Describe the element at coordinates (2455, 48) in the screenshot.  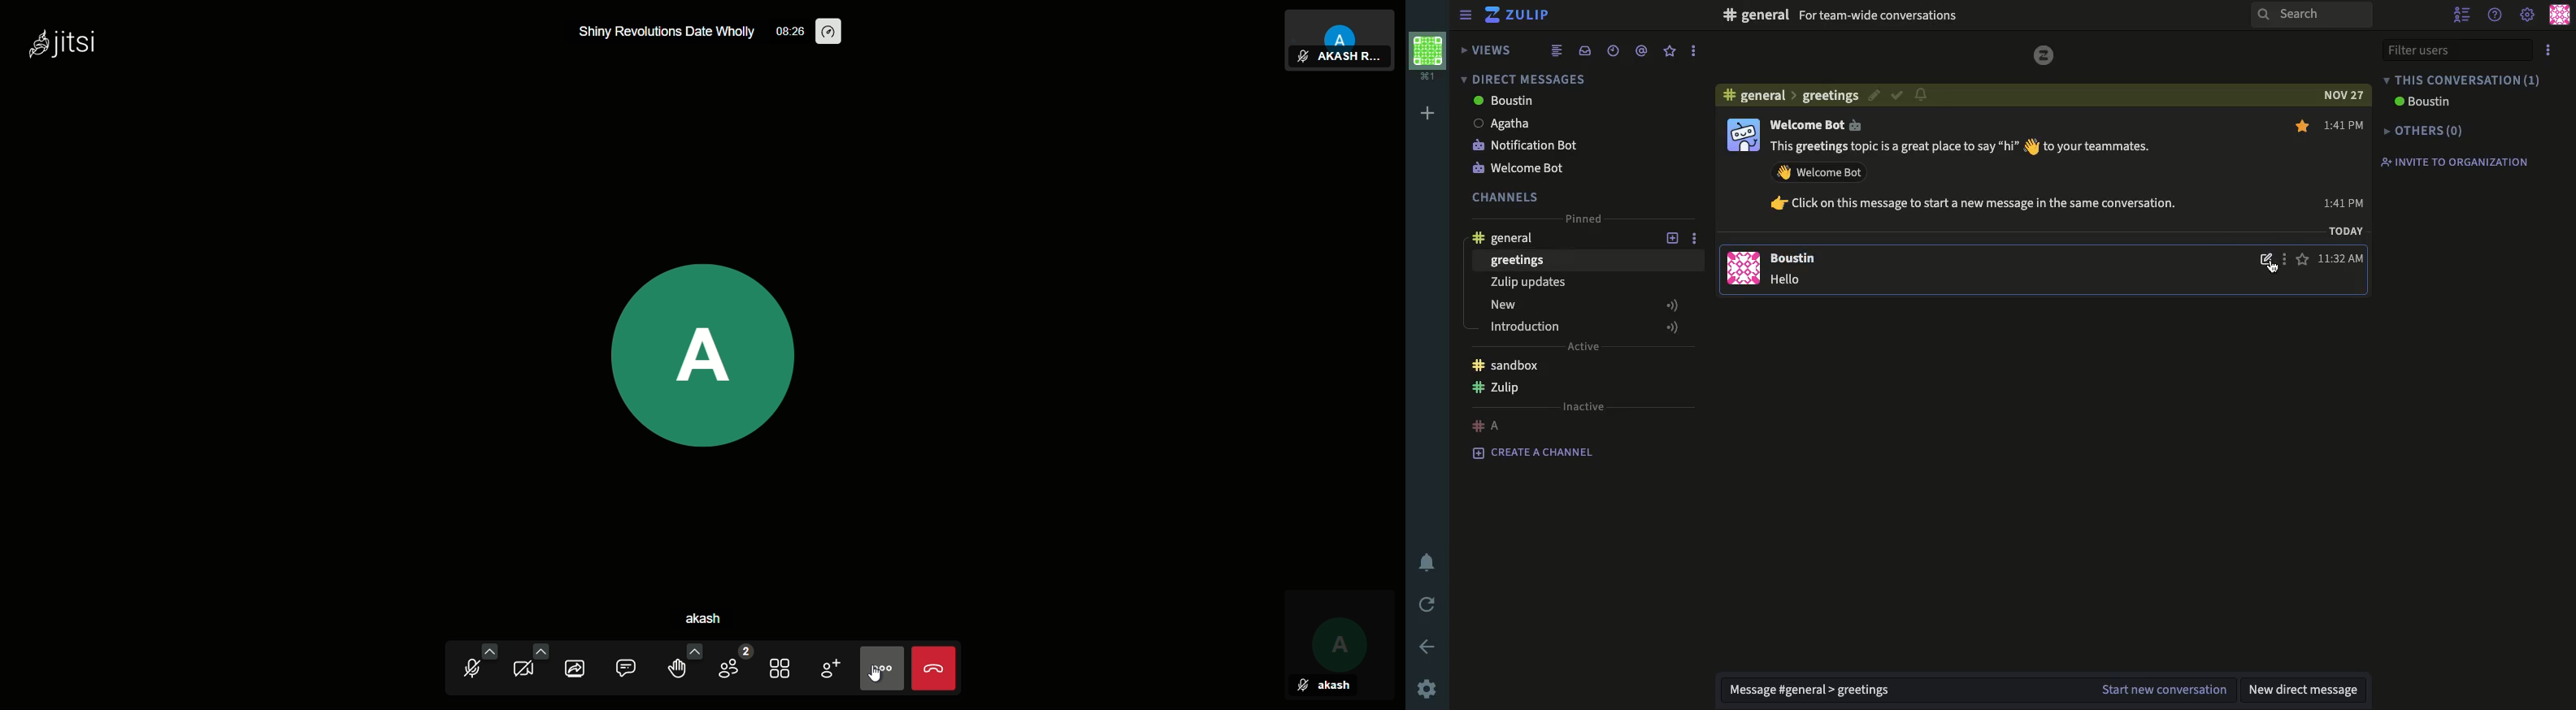
I see `filter users` at that location.